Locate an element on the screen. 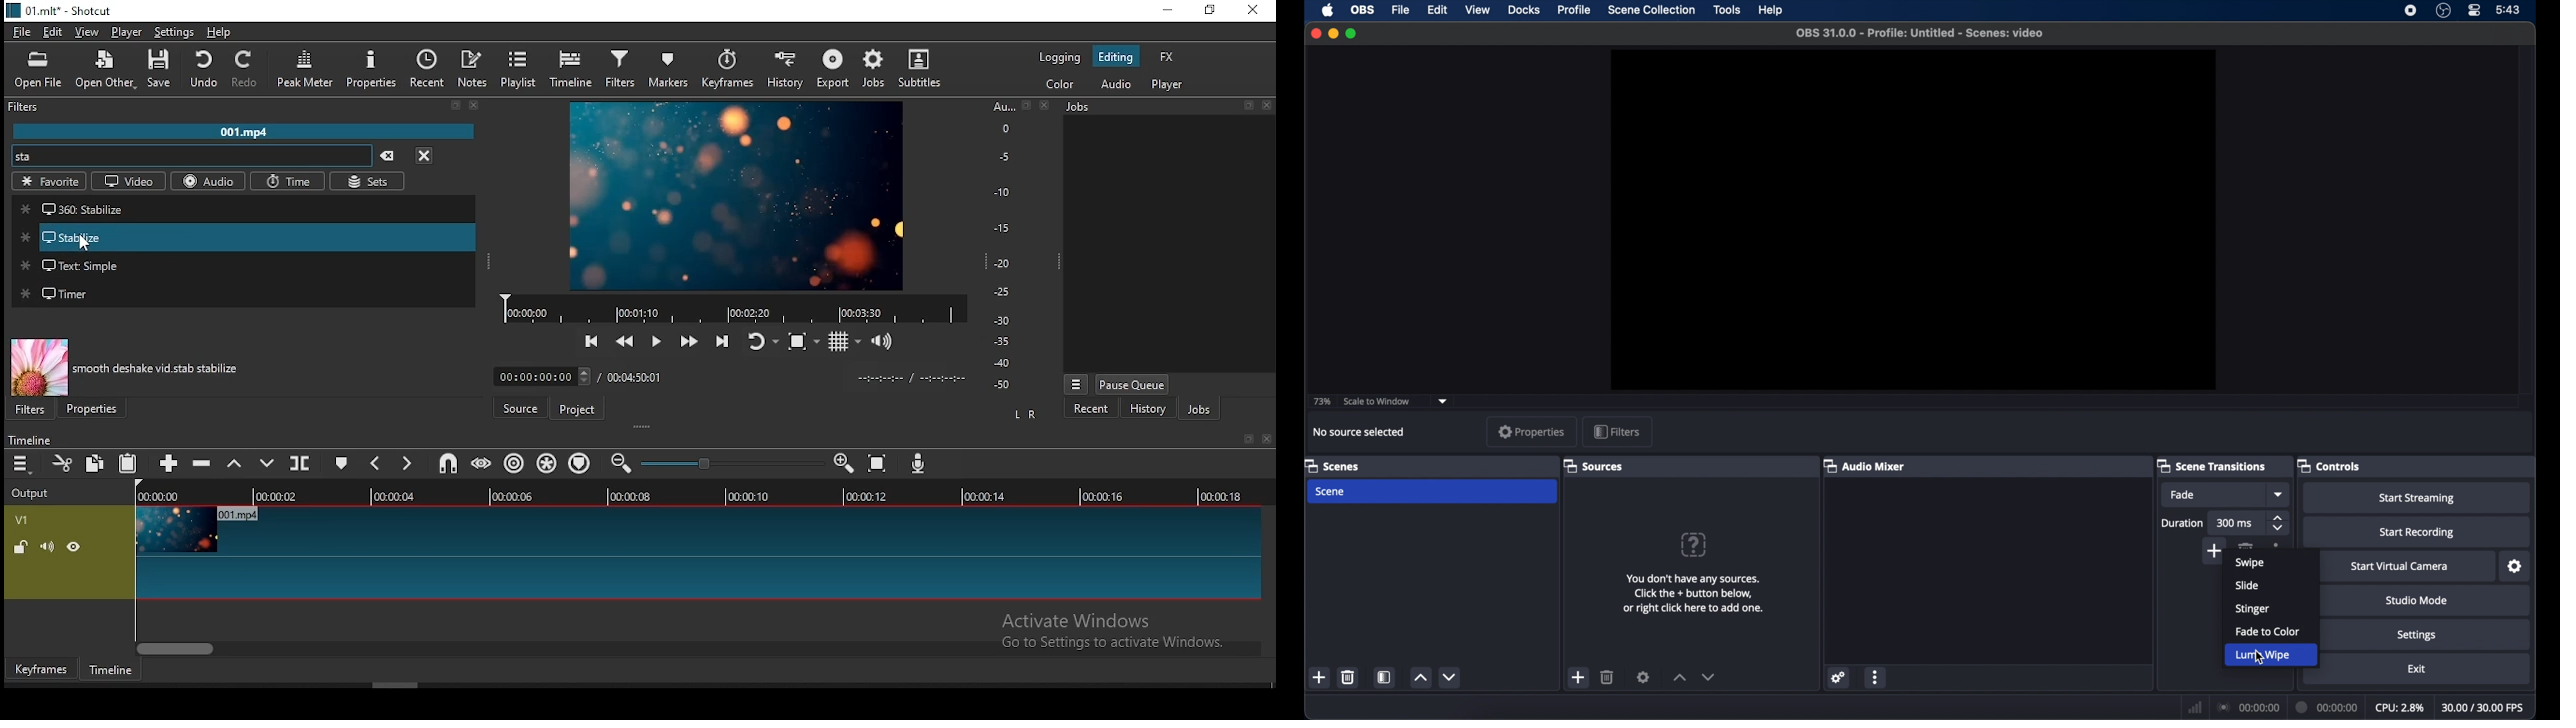 This screenshot has height=728, width=2576. close is located at coordinates (1315, 33).